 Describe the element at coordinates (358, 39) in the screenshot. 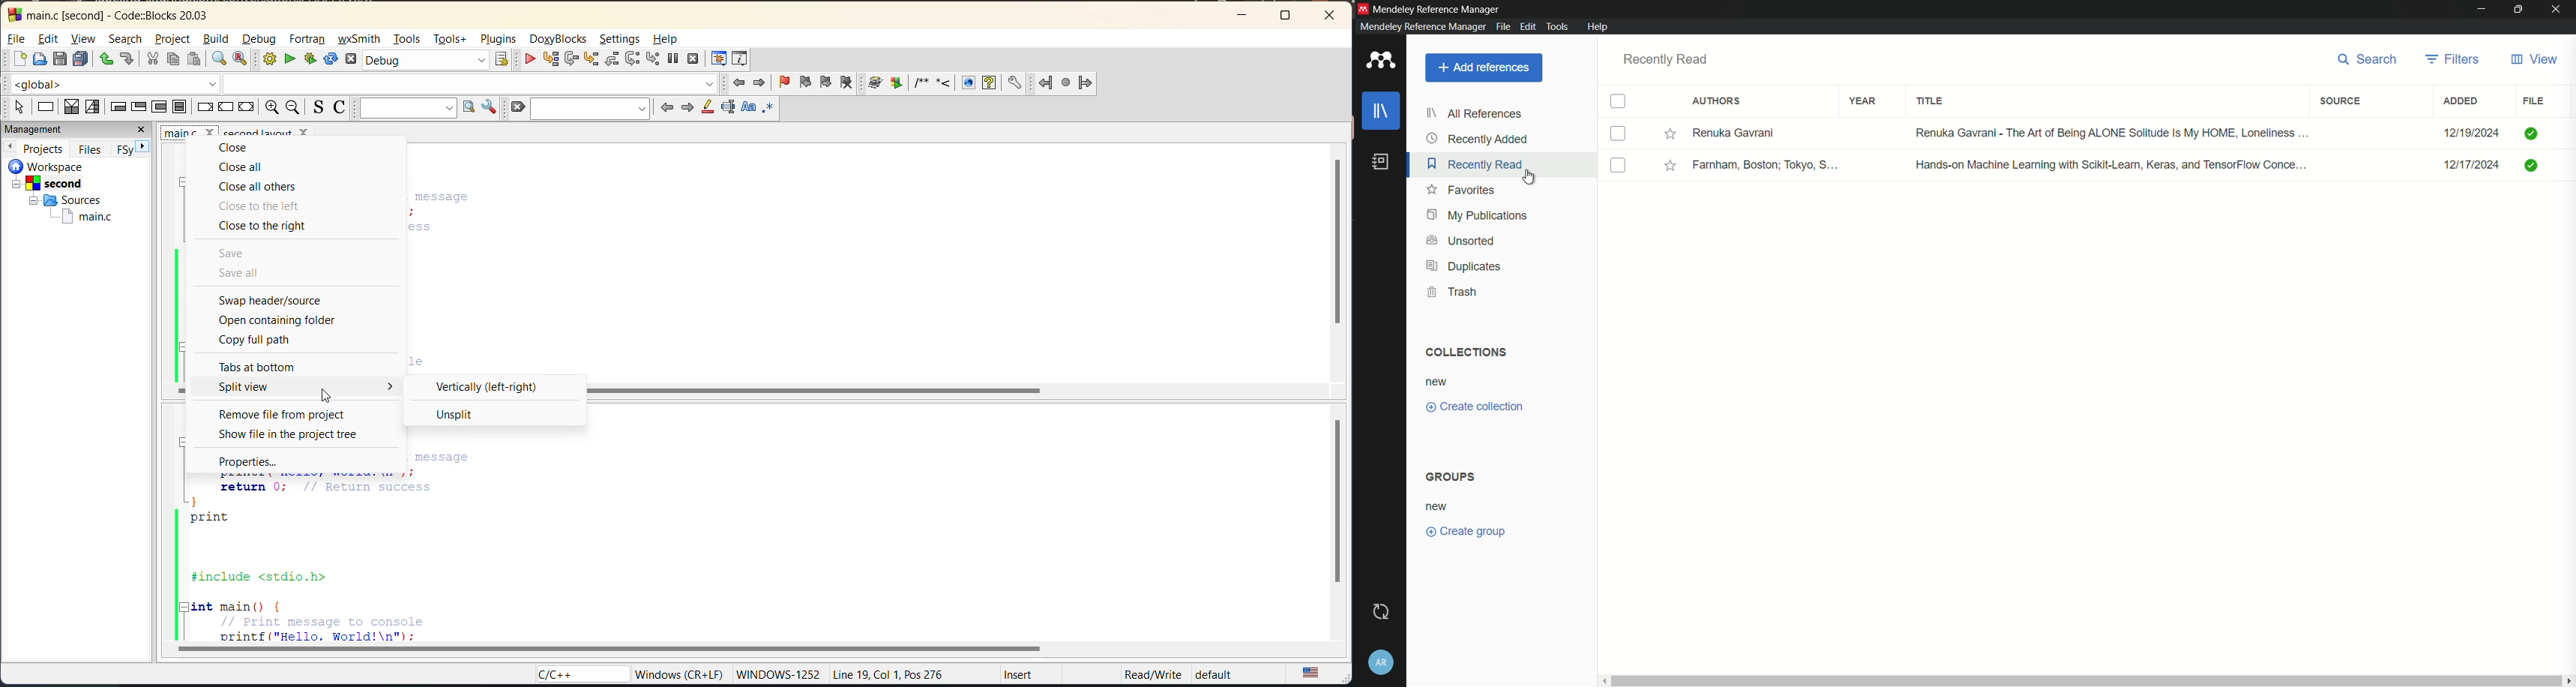

I see `wxsmith` at that location.